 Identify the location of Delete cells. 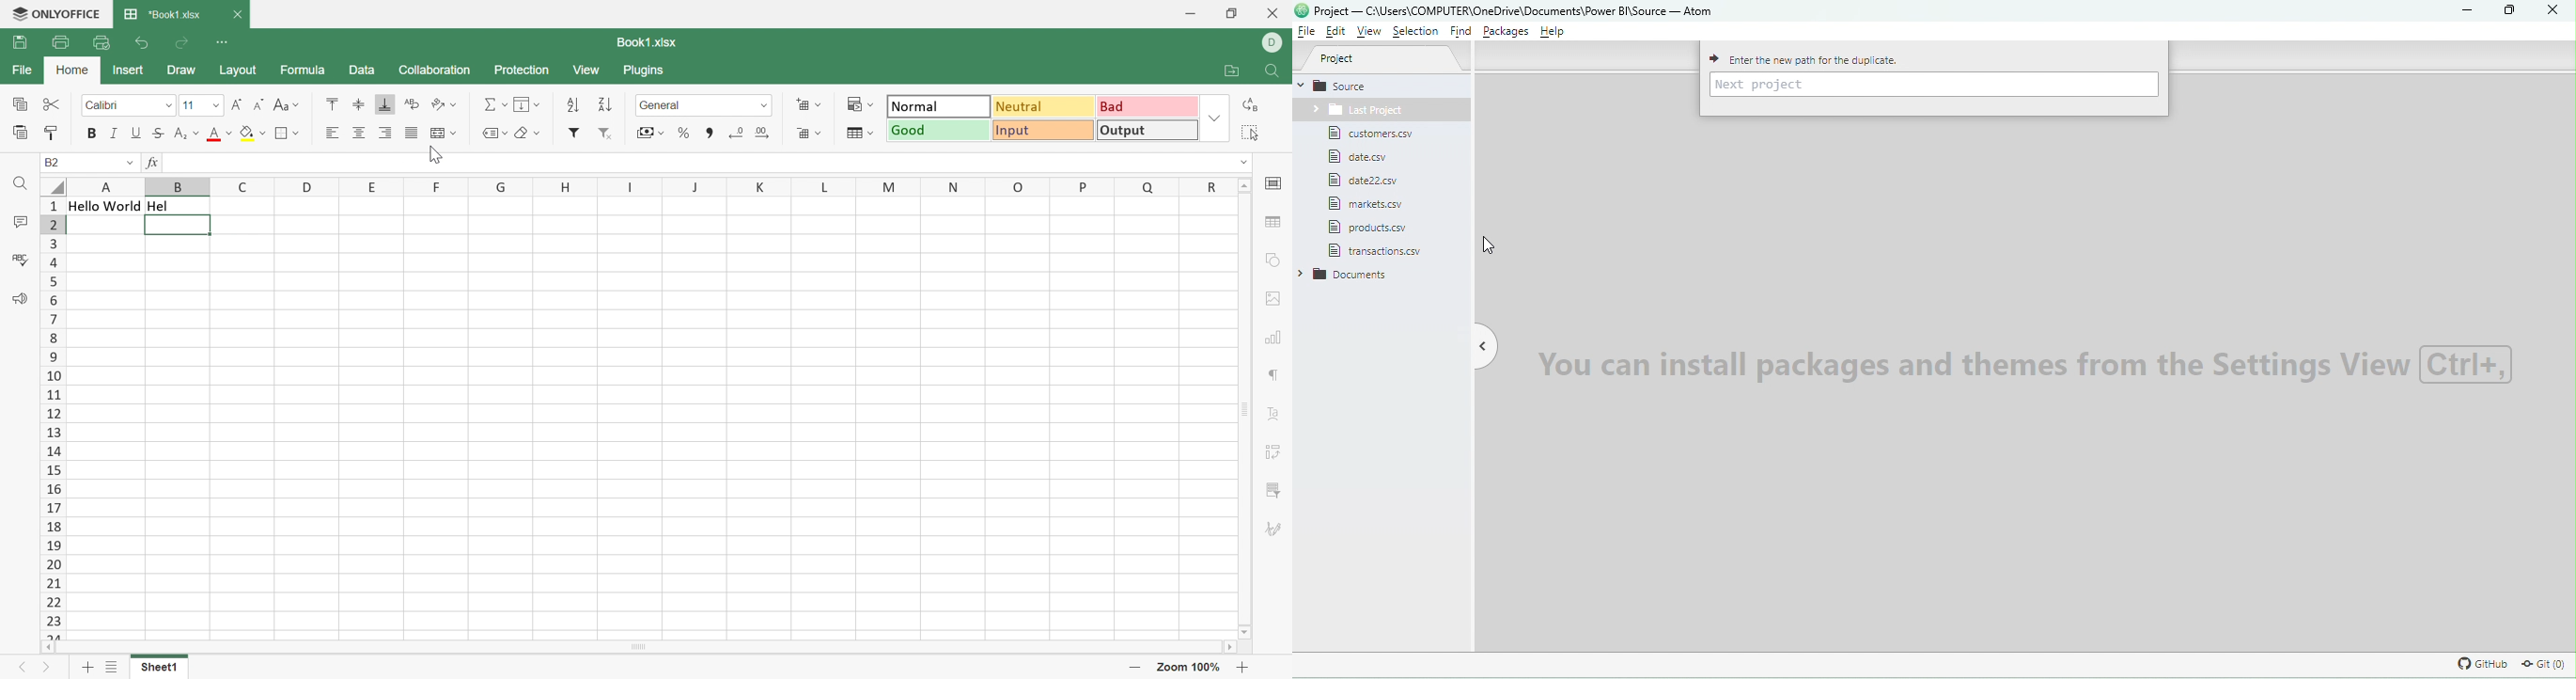
(810, 133).